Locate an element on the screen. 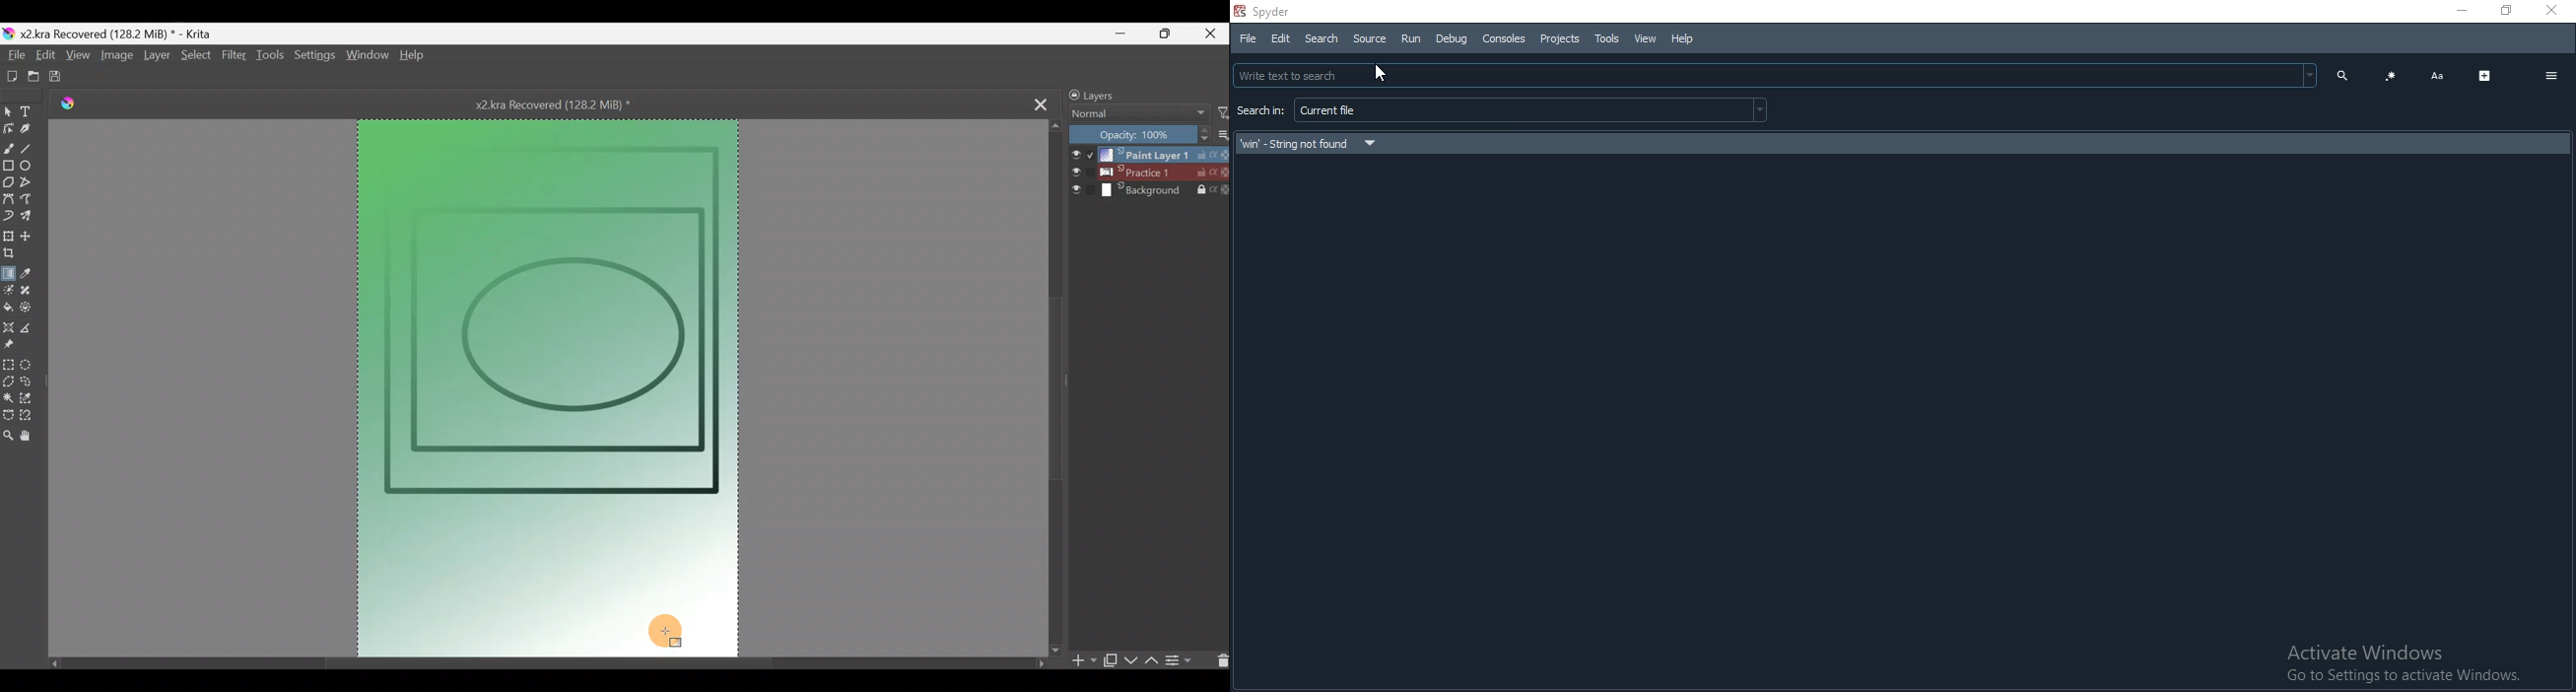  Close tab is located at coordinates (1041, 103).